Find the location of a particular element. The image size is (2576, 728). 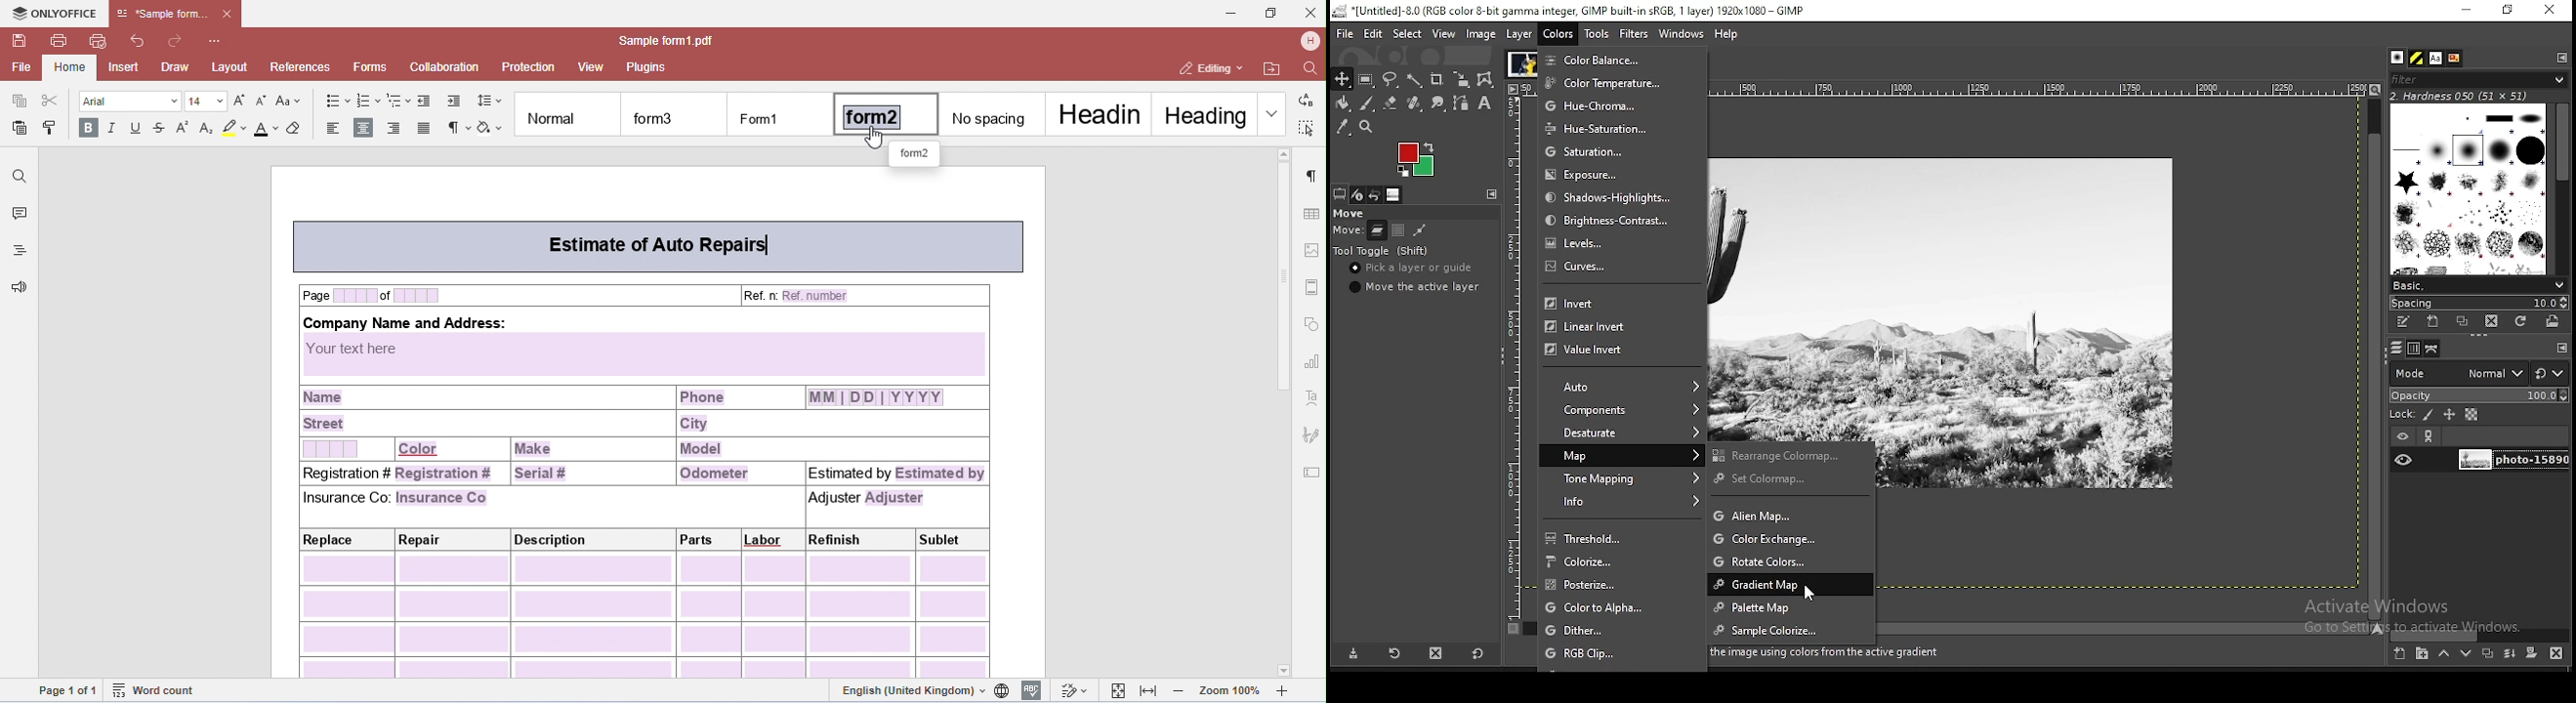

brightness contrast is located at coordinates (1612, 220).